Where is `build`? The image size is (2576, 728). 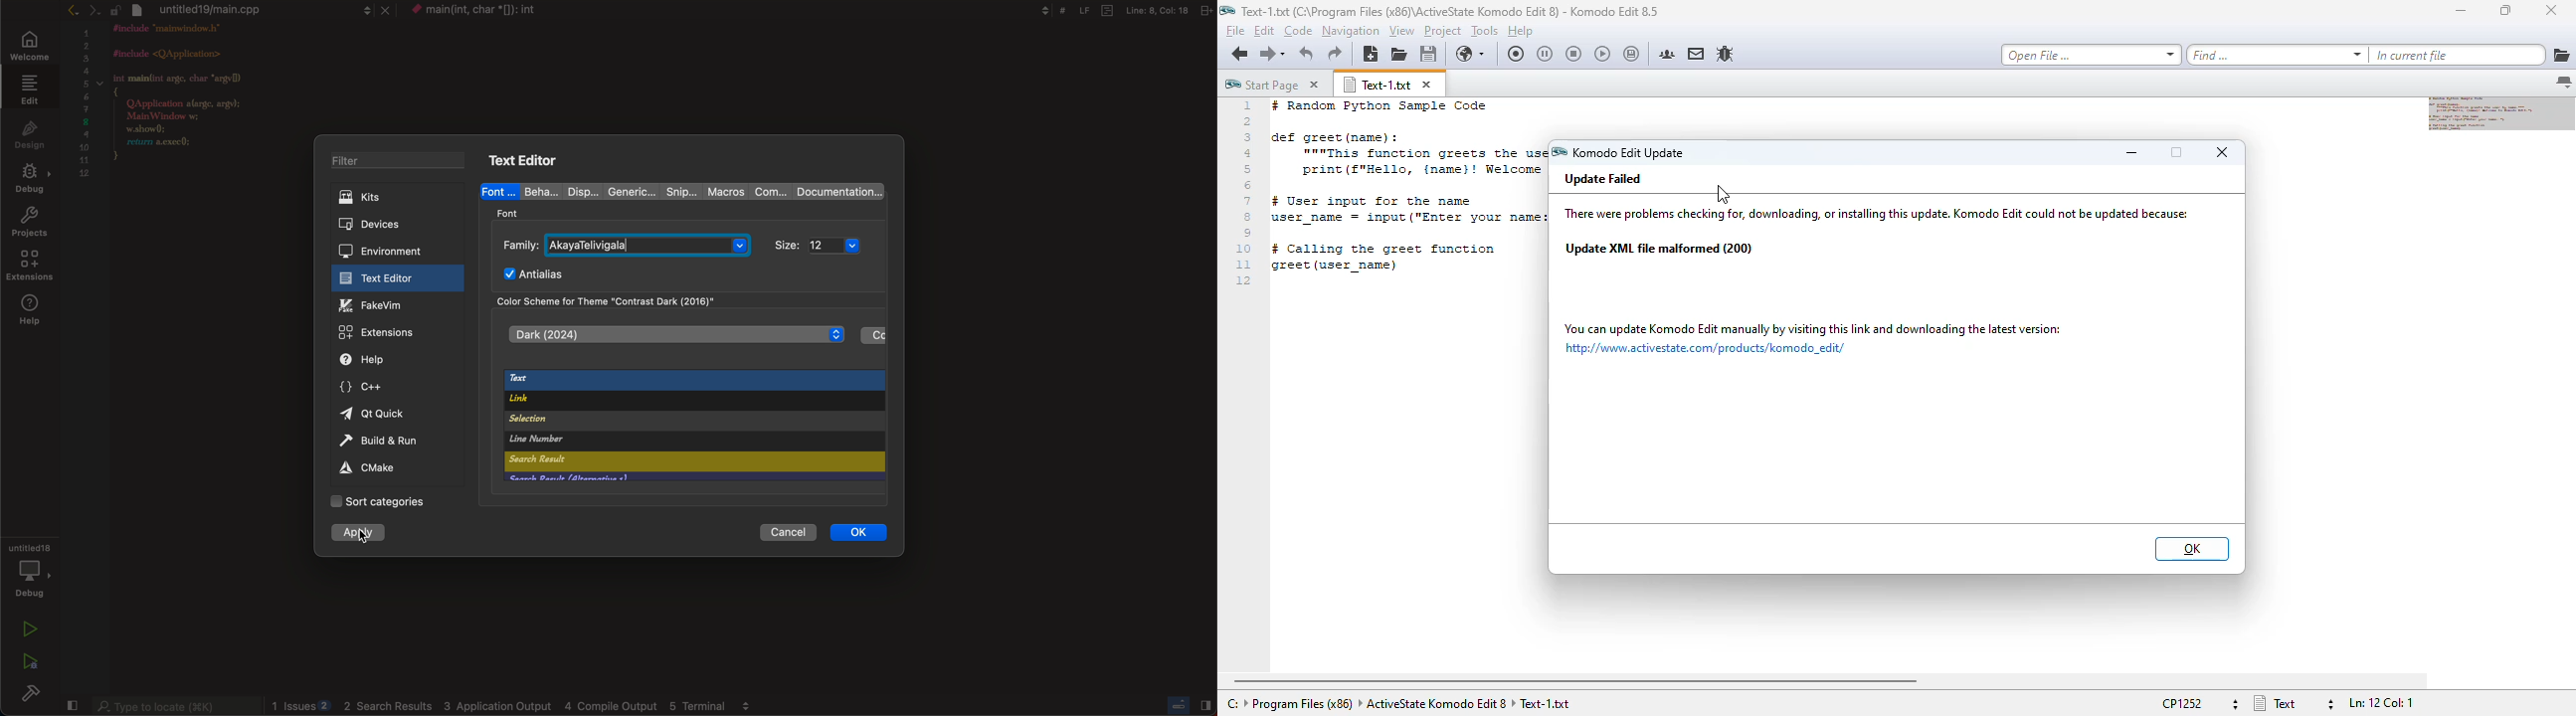
build is located at coordinates (31, 692).